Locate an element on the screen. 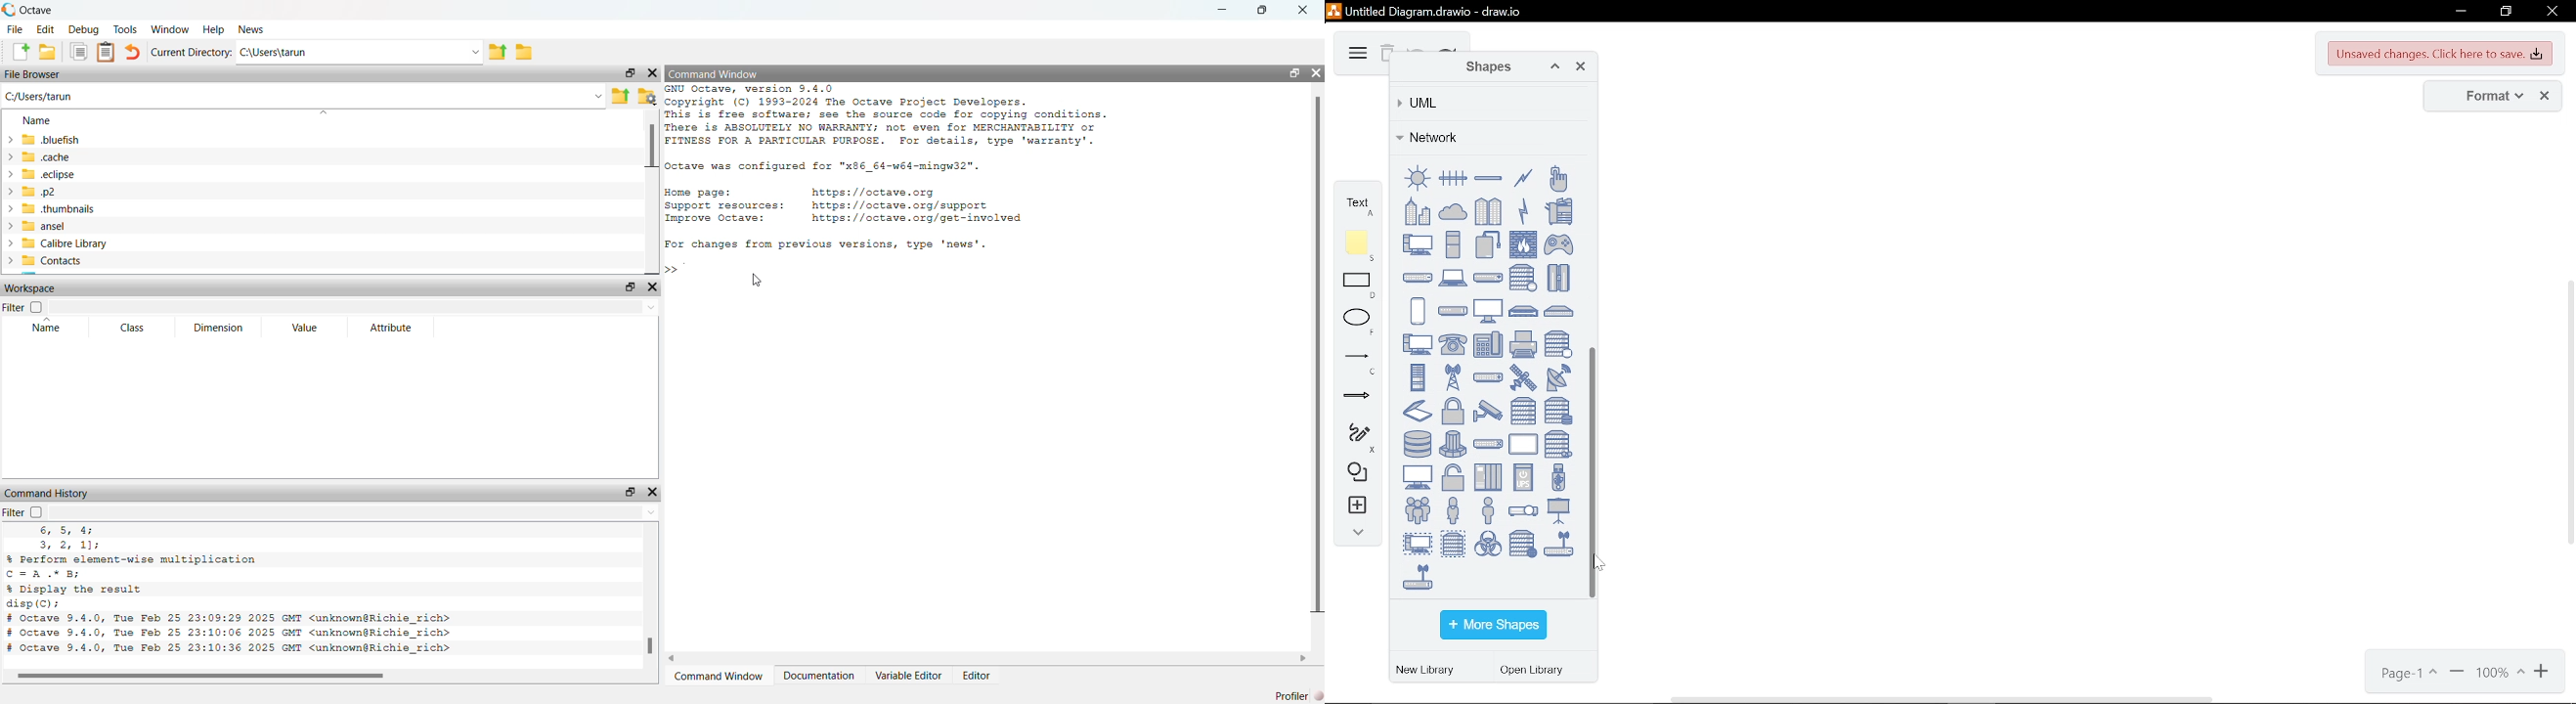 This screenshot has width=2576, height=728. Octave is located at coordinates (28, 10).